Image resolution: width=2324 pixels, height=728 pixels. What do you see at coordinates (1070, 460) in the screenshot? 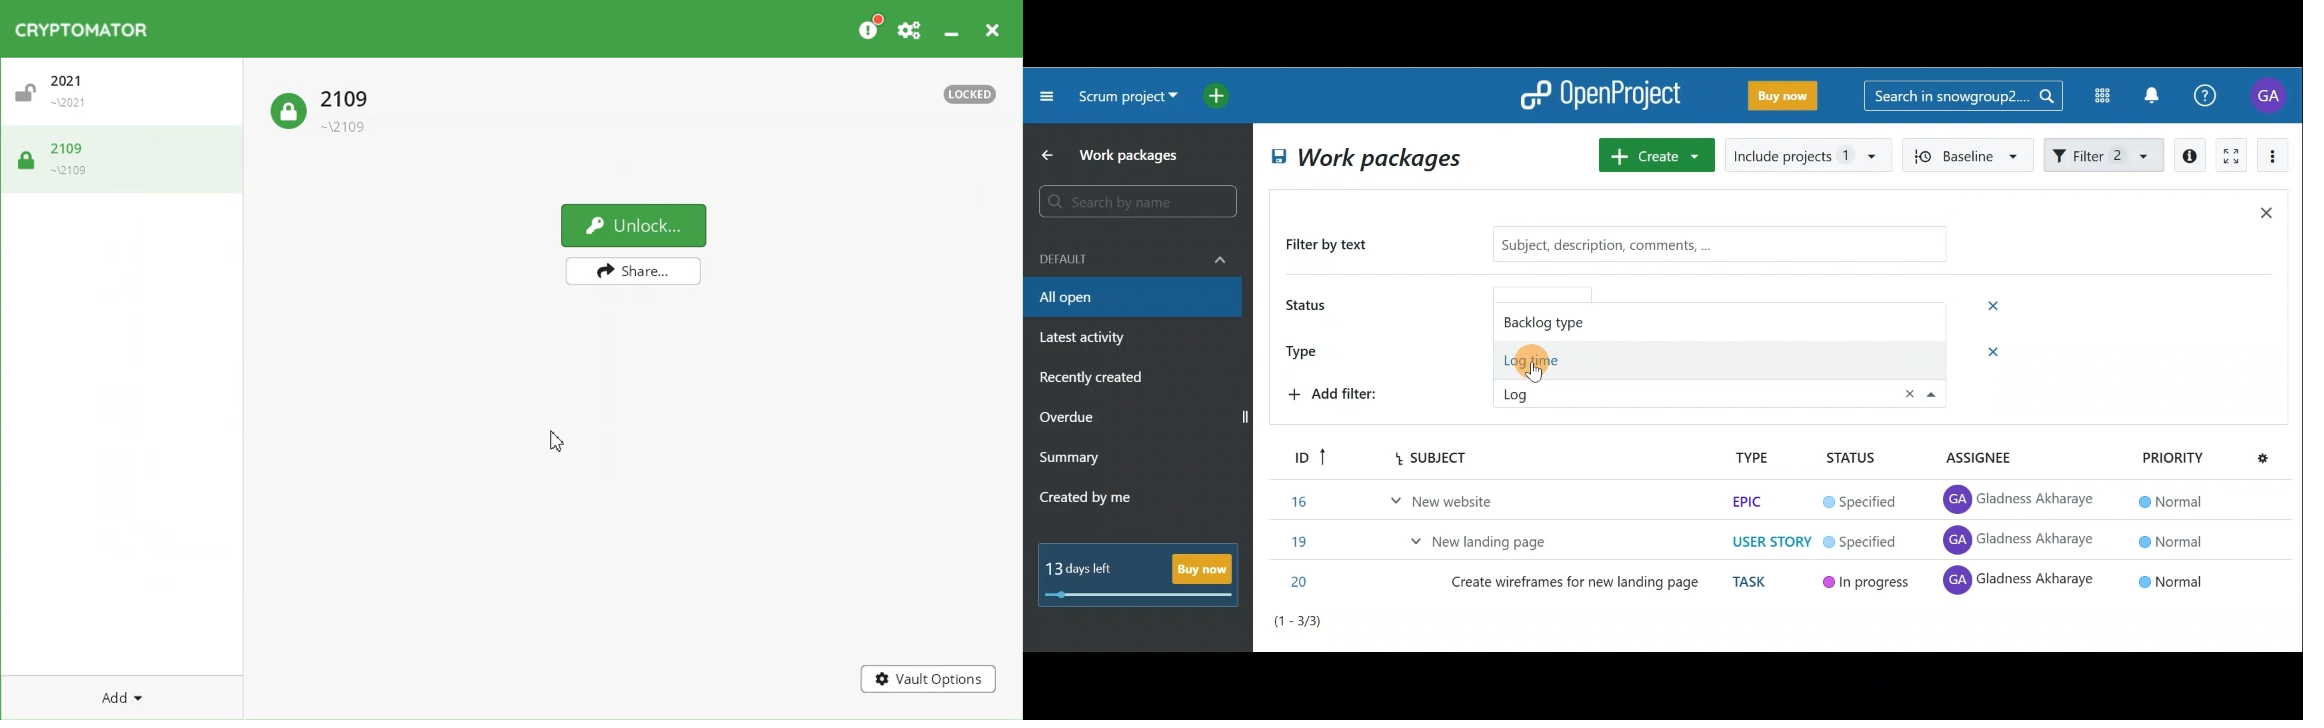
I see `Summary` at bounding box center [1070, 460].